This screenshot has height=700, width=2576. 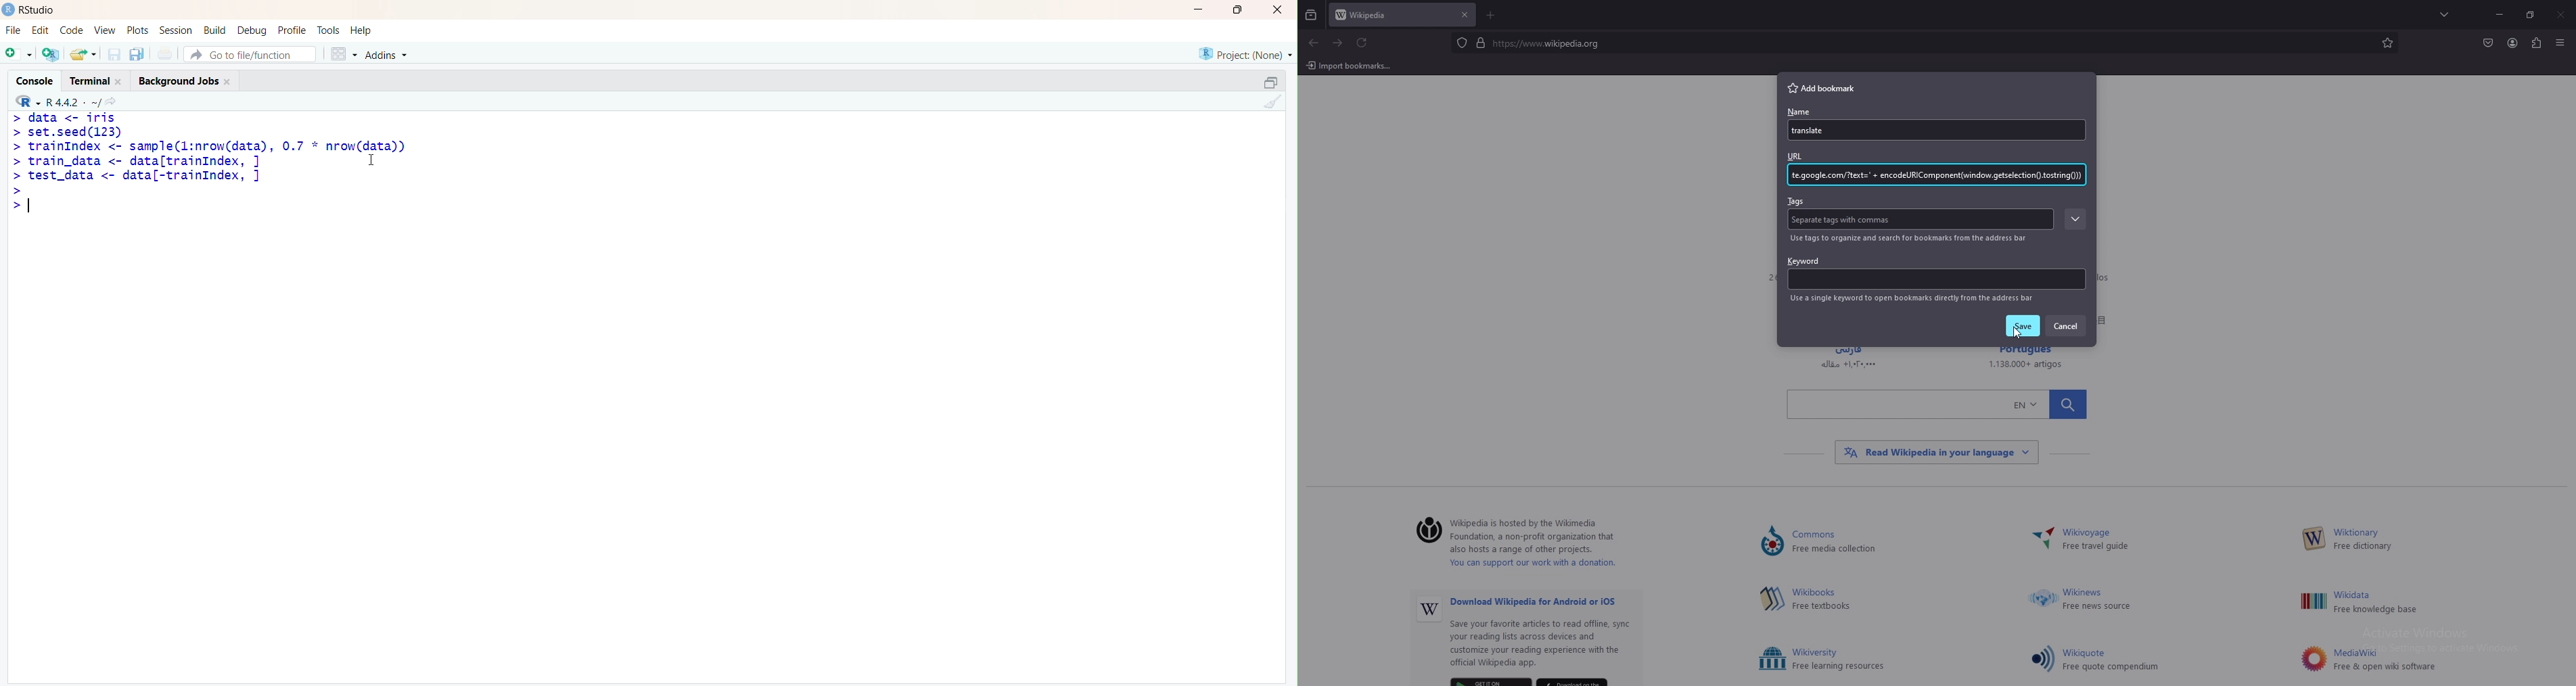 I want to click on Maximize/ Restore, so click(x=1268, y=81).